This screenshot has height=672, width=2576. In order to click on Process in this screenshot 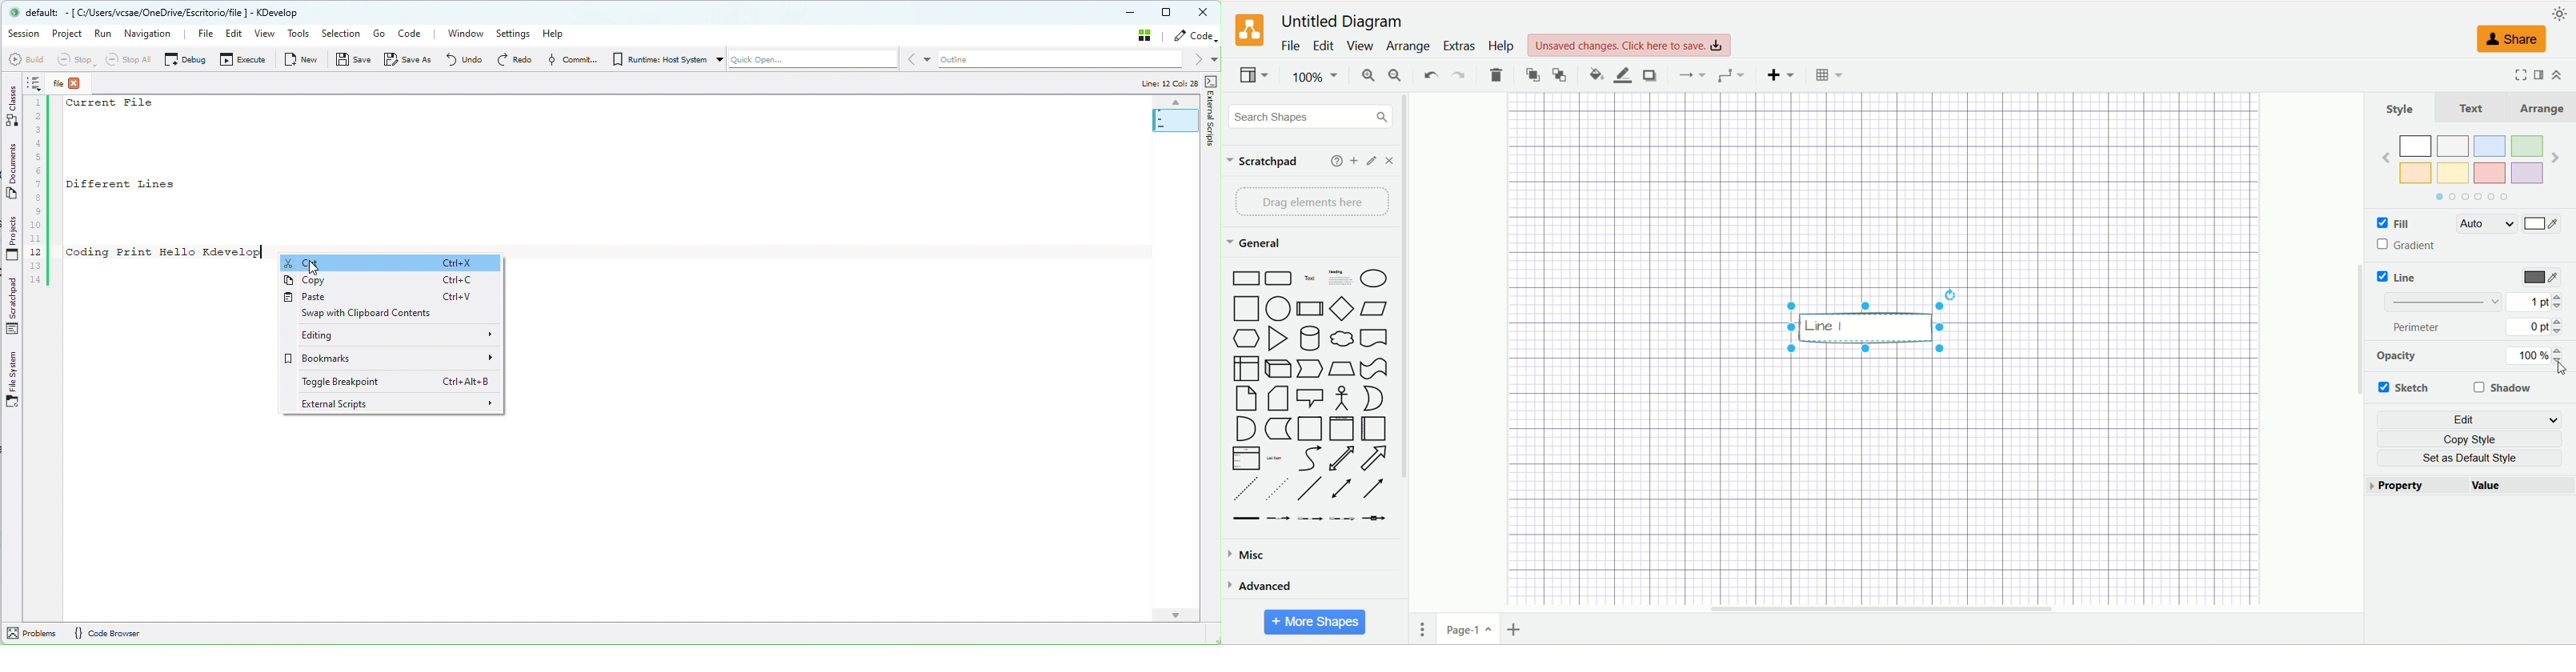, I will do `click(1309, 309)`.